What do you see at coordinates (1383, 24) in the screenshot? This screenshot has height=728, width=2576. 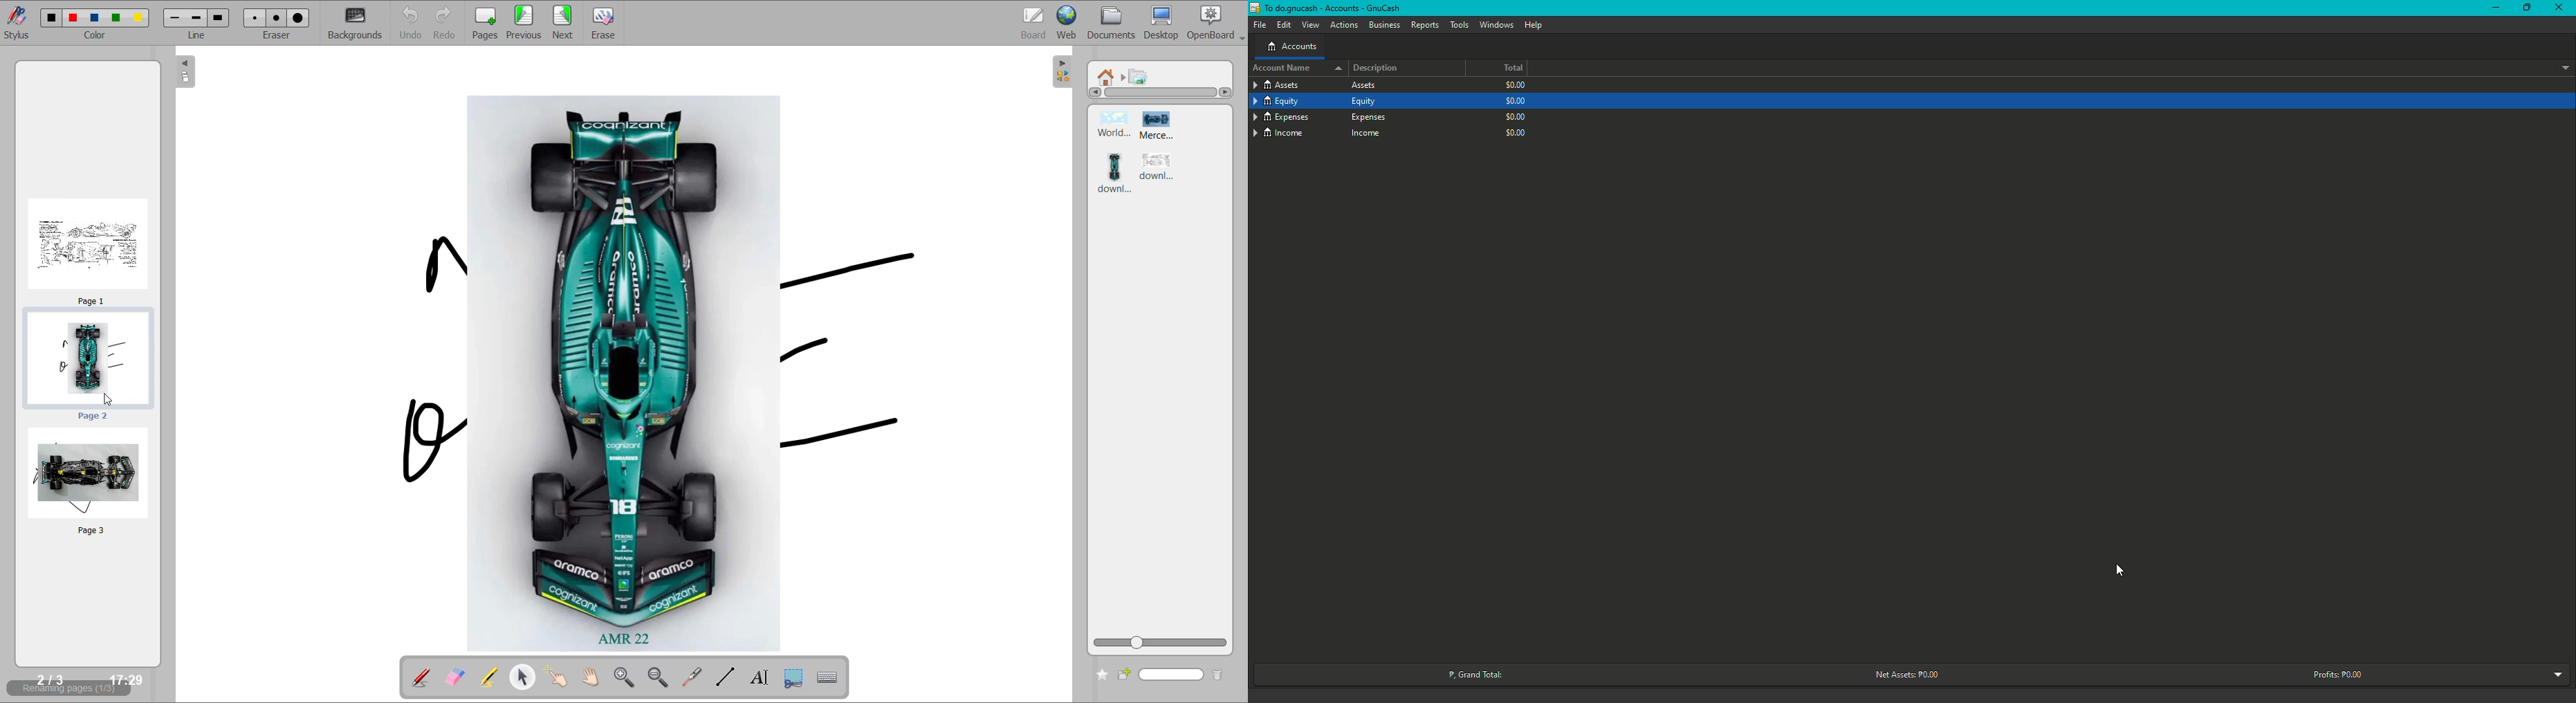 I see `Business` at bounding box center [1383, 24].